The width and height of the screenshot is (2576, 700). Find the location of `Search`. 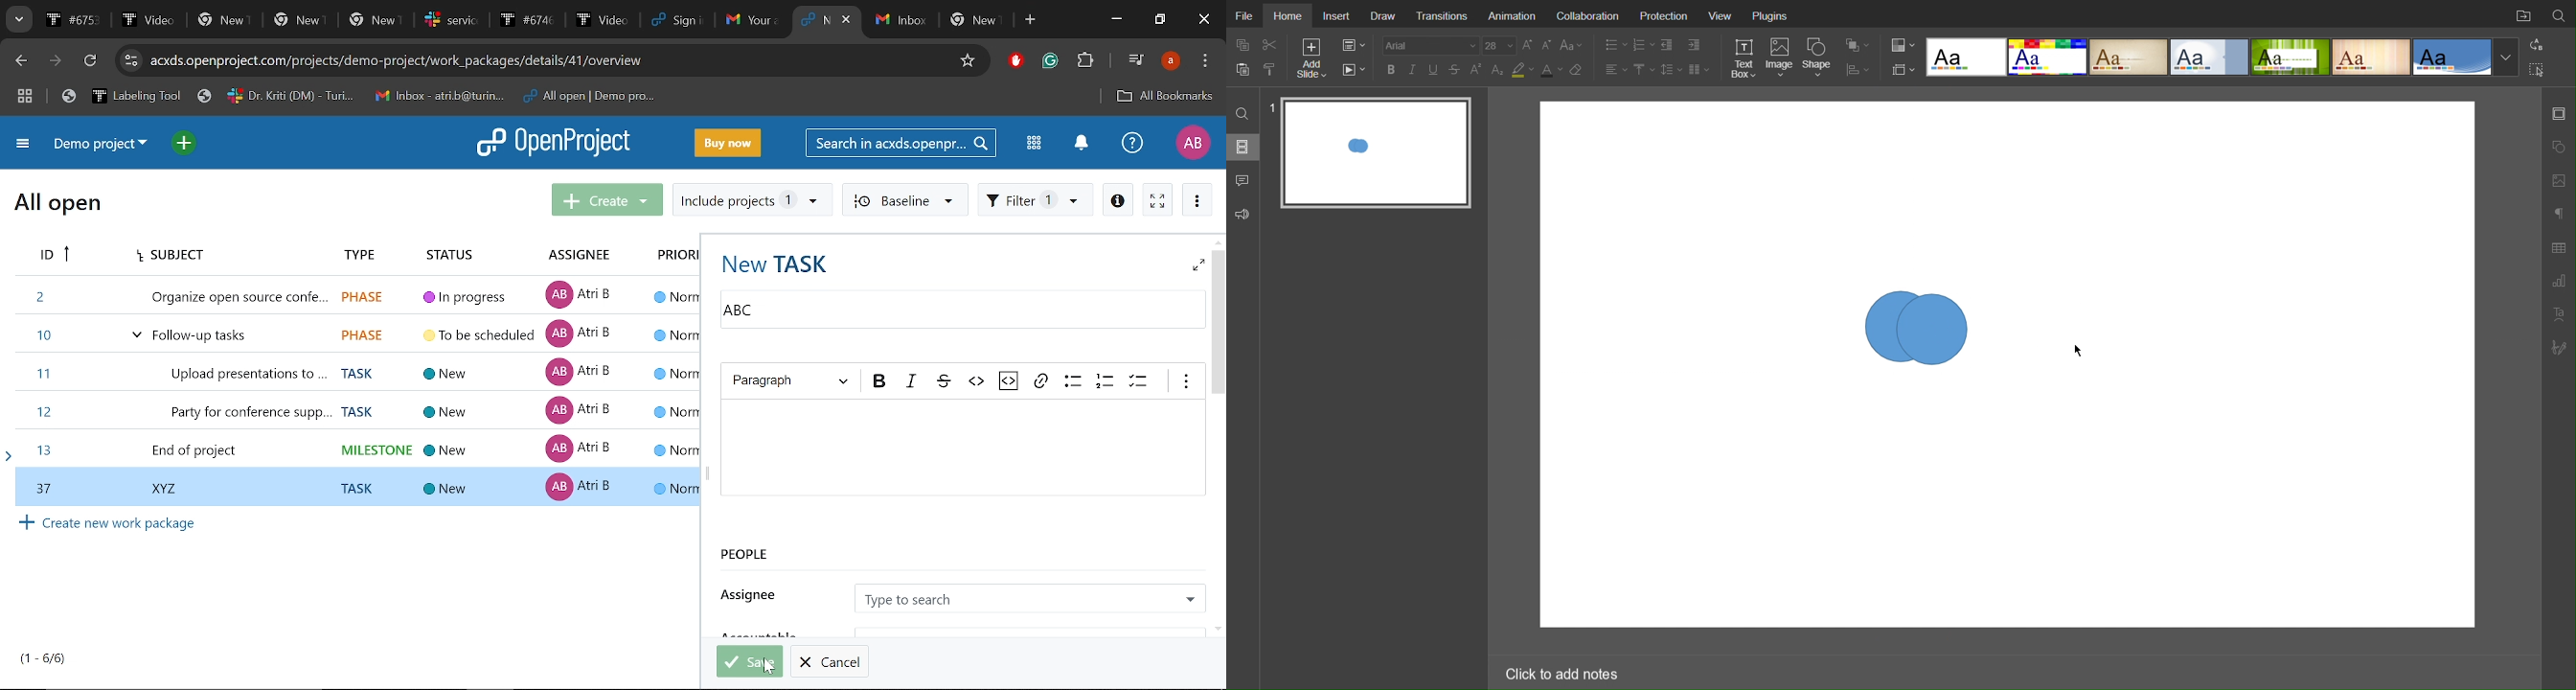

Search is located at coordinates (2559, 13).